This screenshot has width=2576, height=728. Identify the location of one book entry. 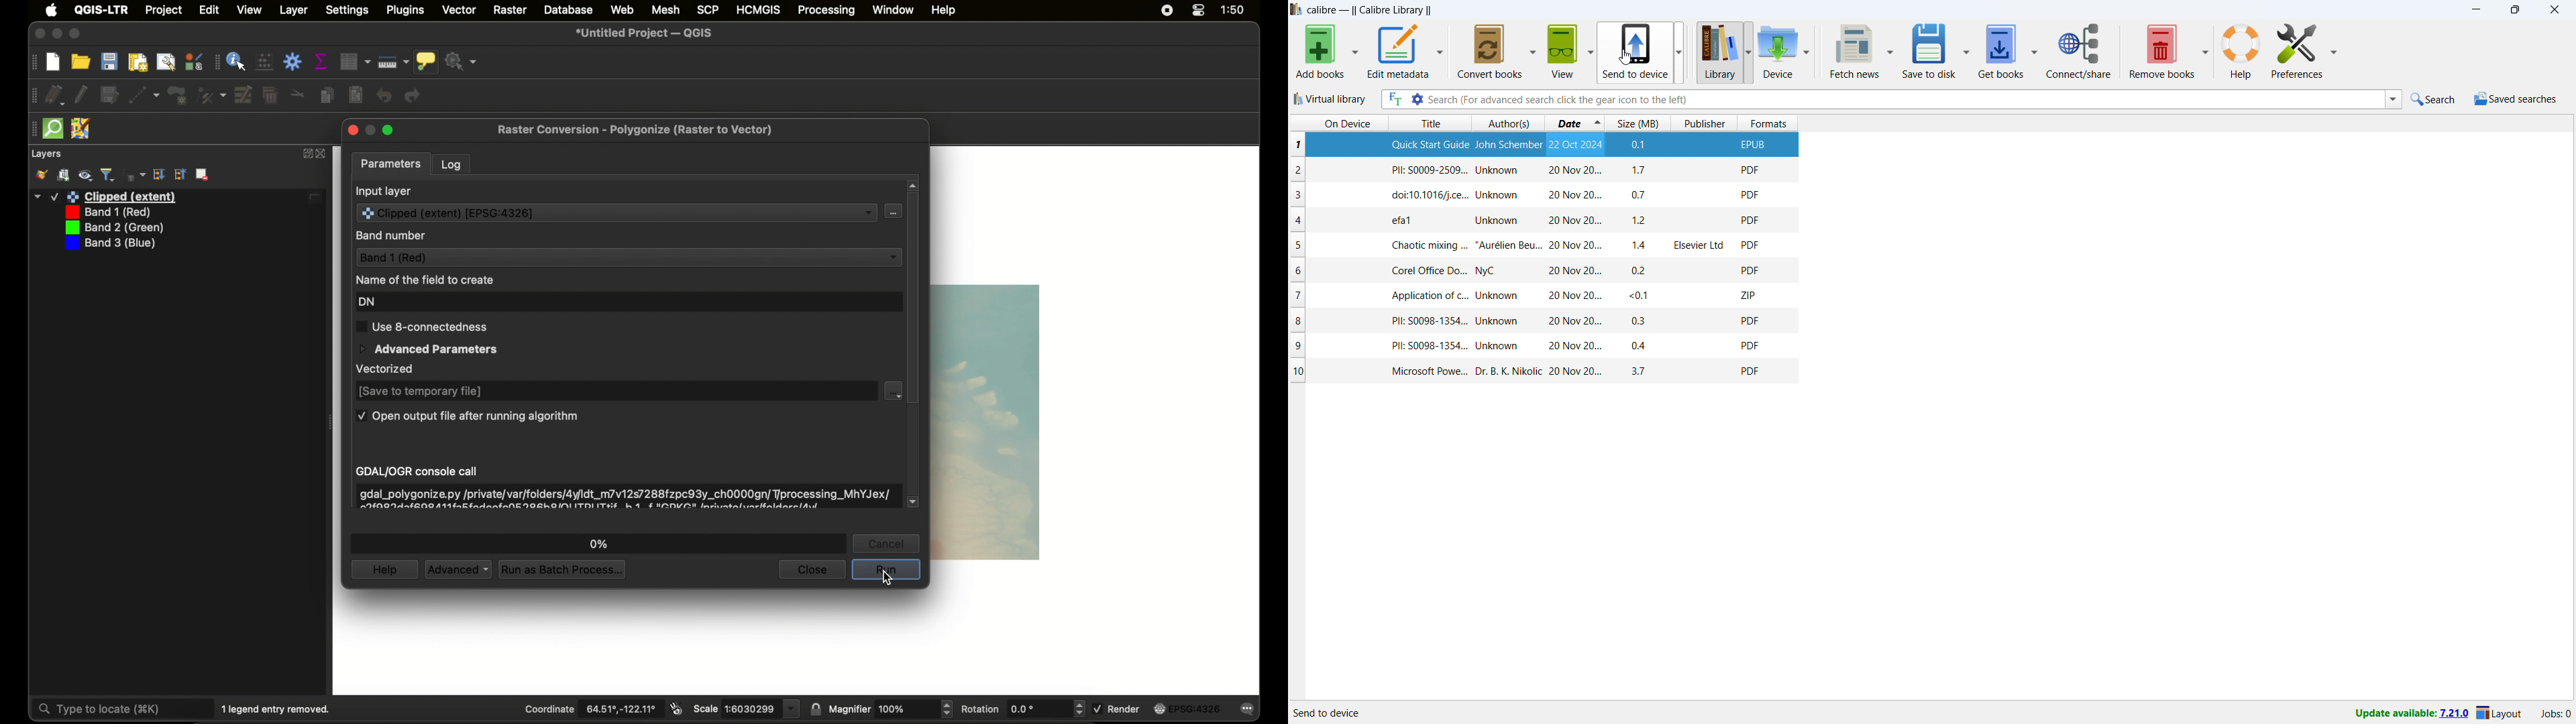
(1541, 270).